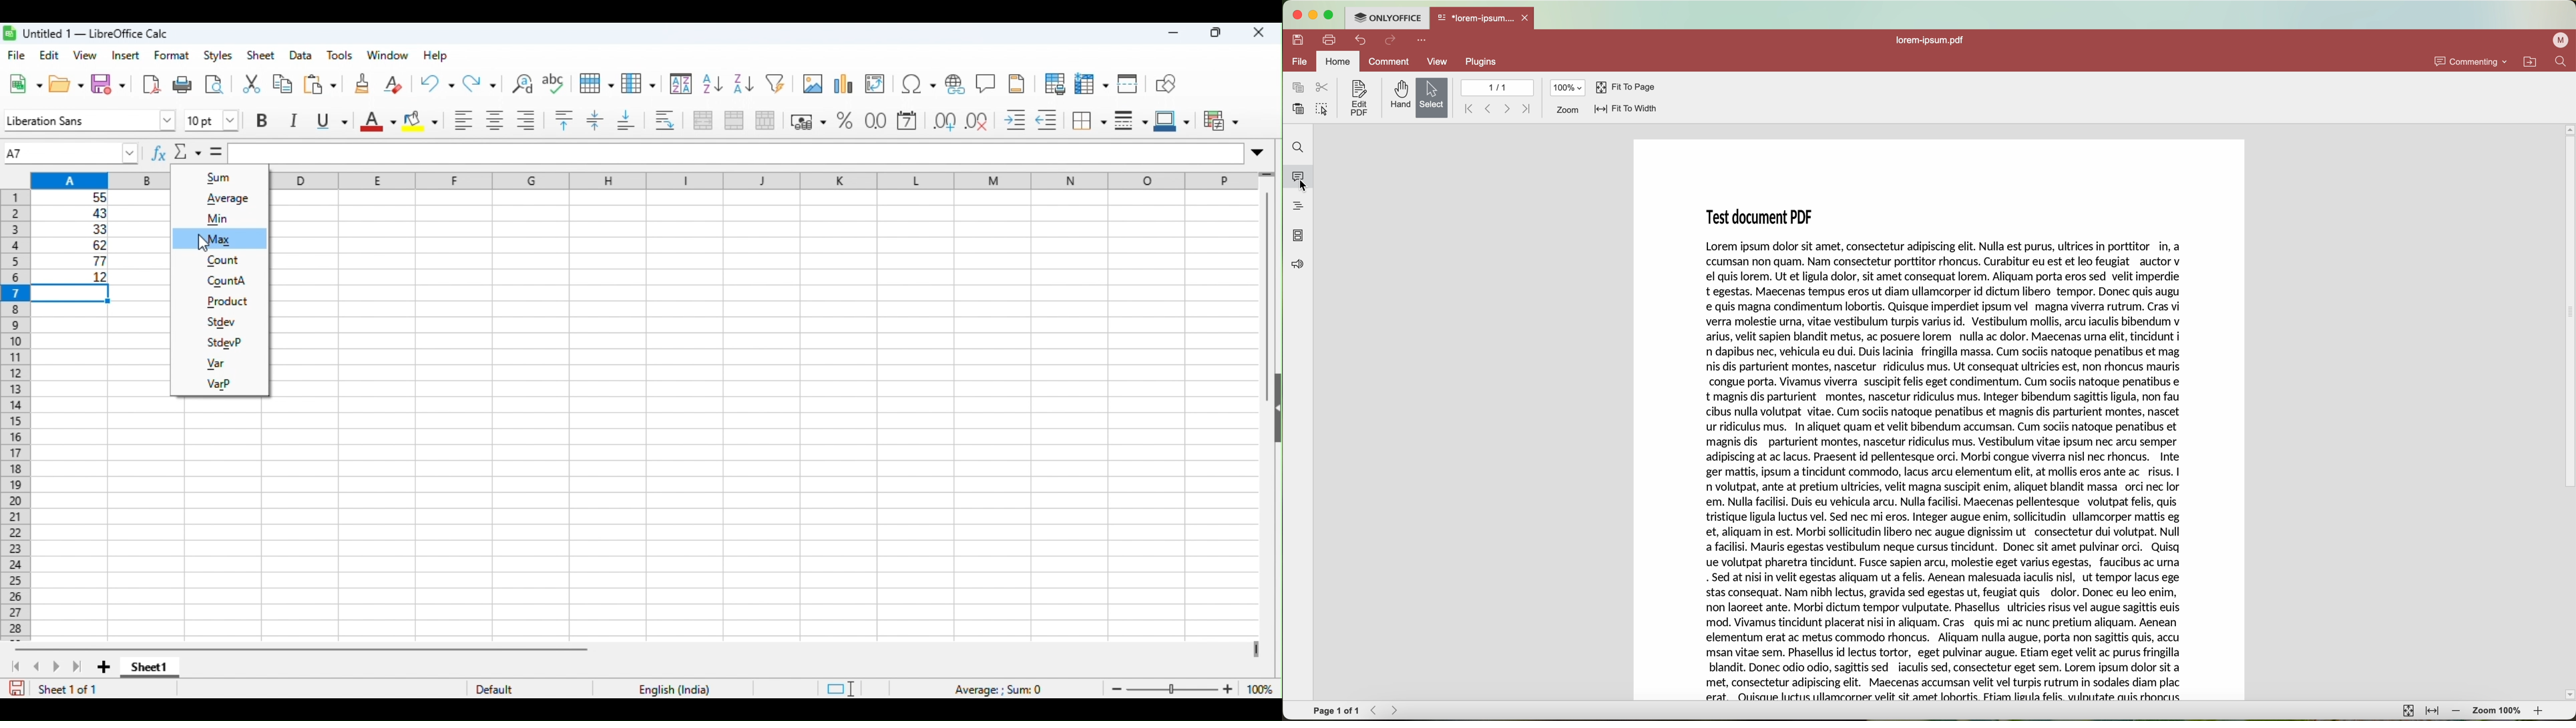  What do you see at coordinates (1221, 120) in the screenshot?
I see `conditional` at bounding box center [1221, 120].